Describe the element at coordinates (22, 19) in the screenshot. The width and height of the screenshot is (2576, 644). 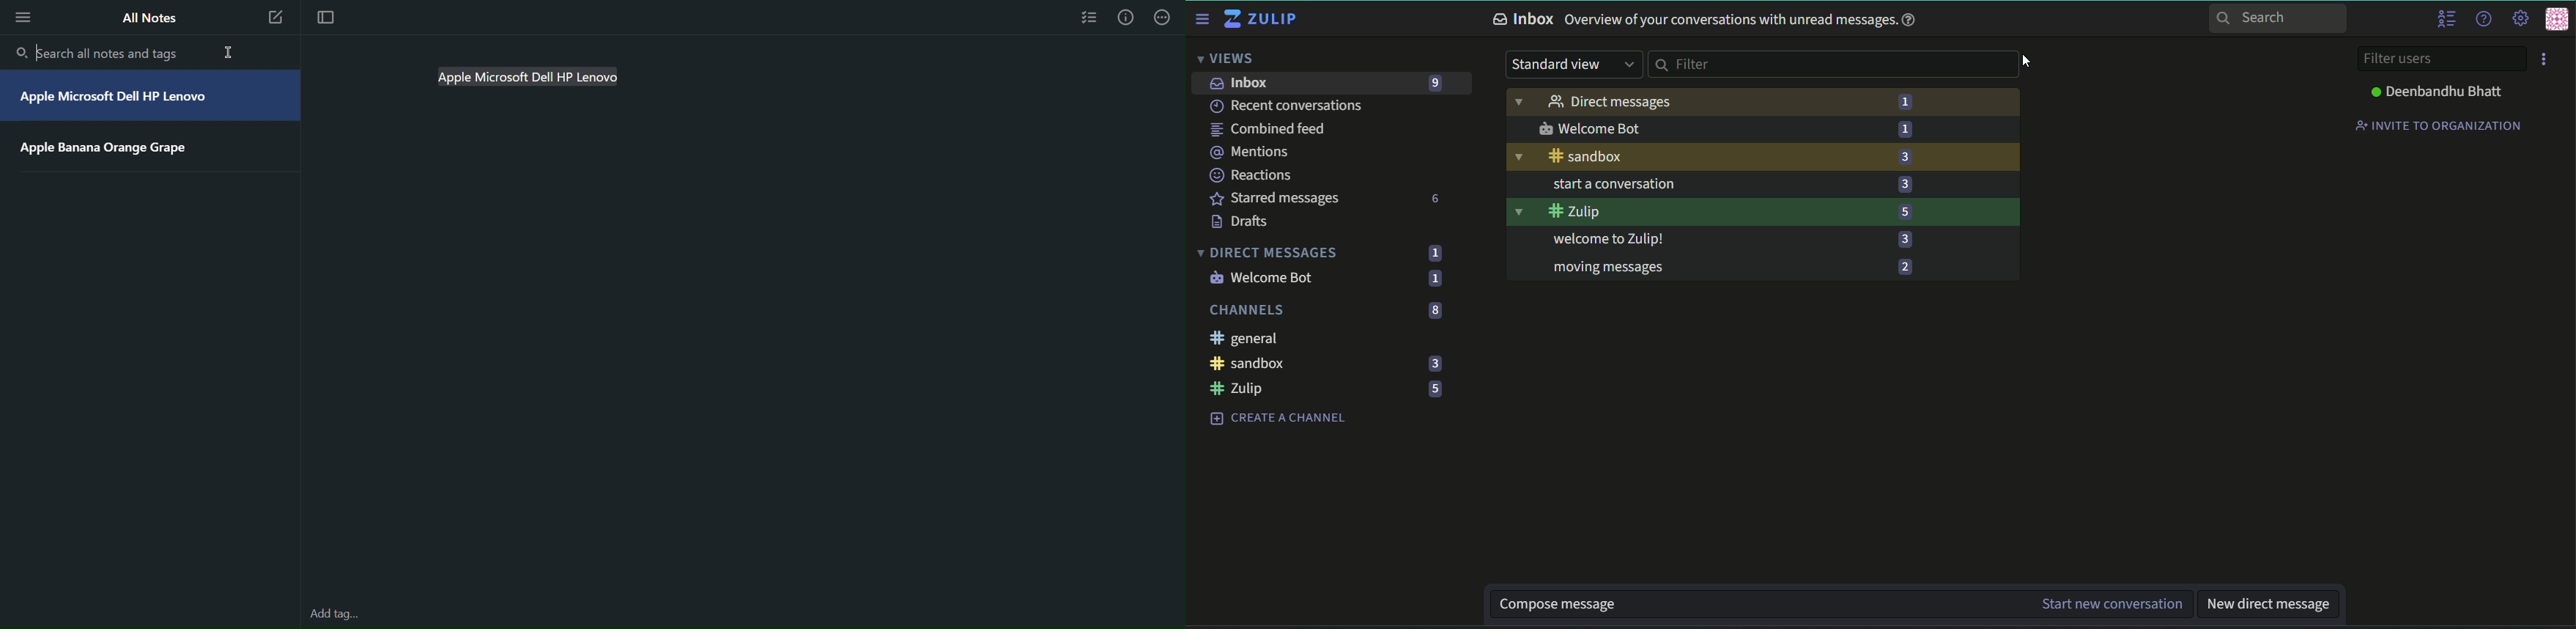
I see `More` at that location.